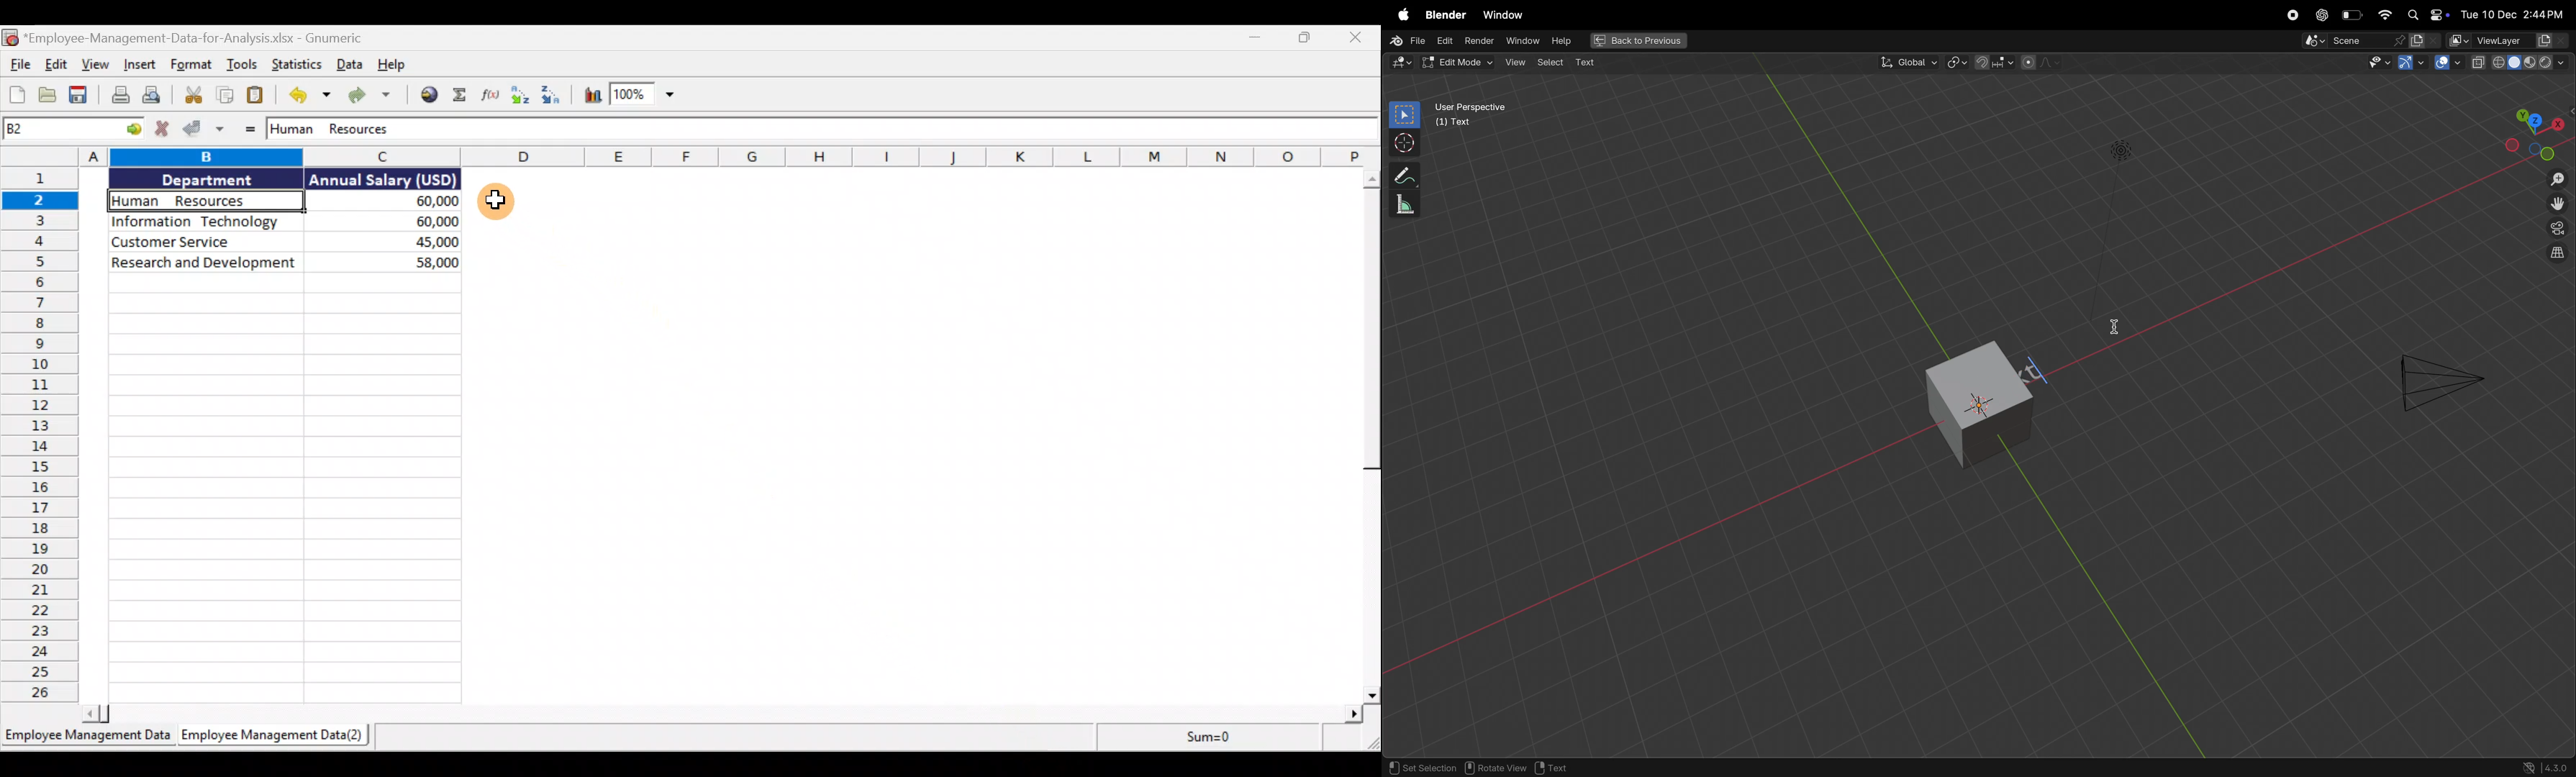 The width and height of the screenshot is (2576, 784). I want to click on Document name, so click(208, 35).